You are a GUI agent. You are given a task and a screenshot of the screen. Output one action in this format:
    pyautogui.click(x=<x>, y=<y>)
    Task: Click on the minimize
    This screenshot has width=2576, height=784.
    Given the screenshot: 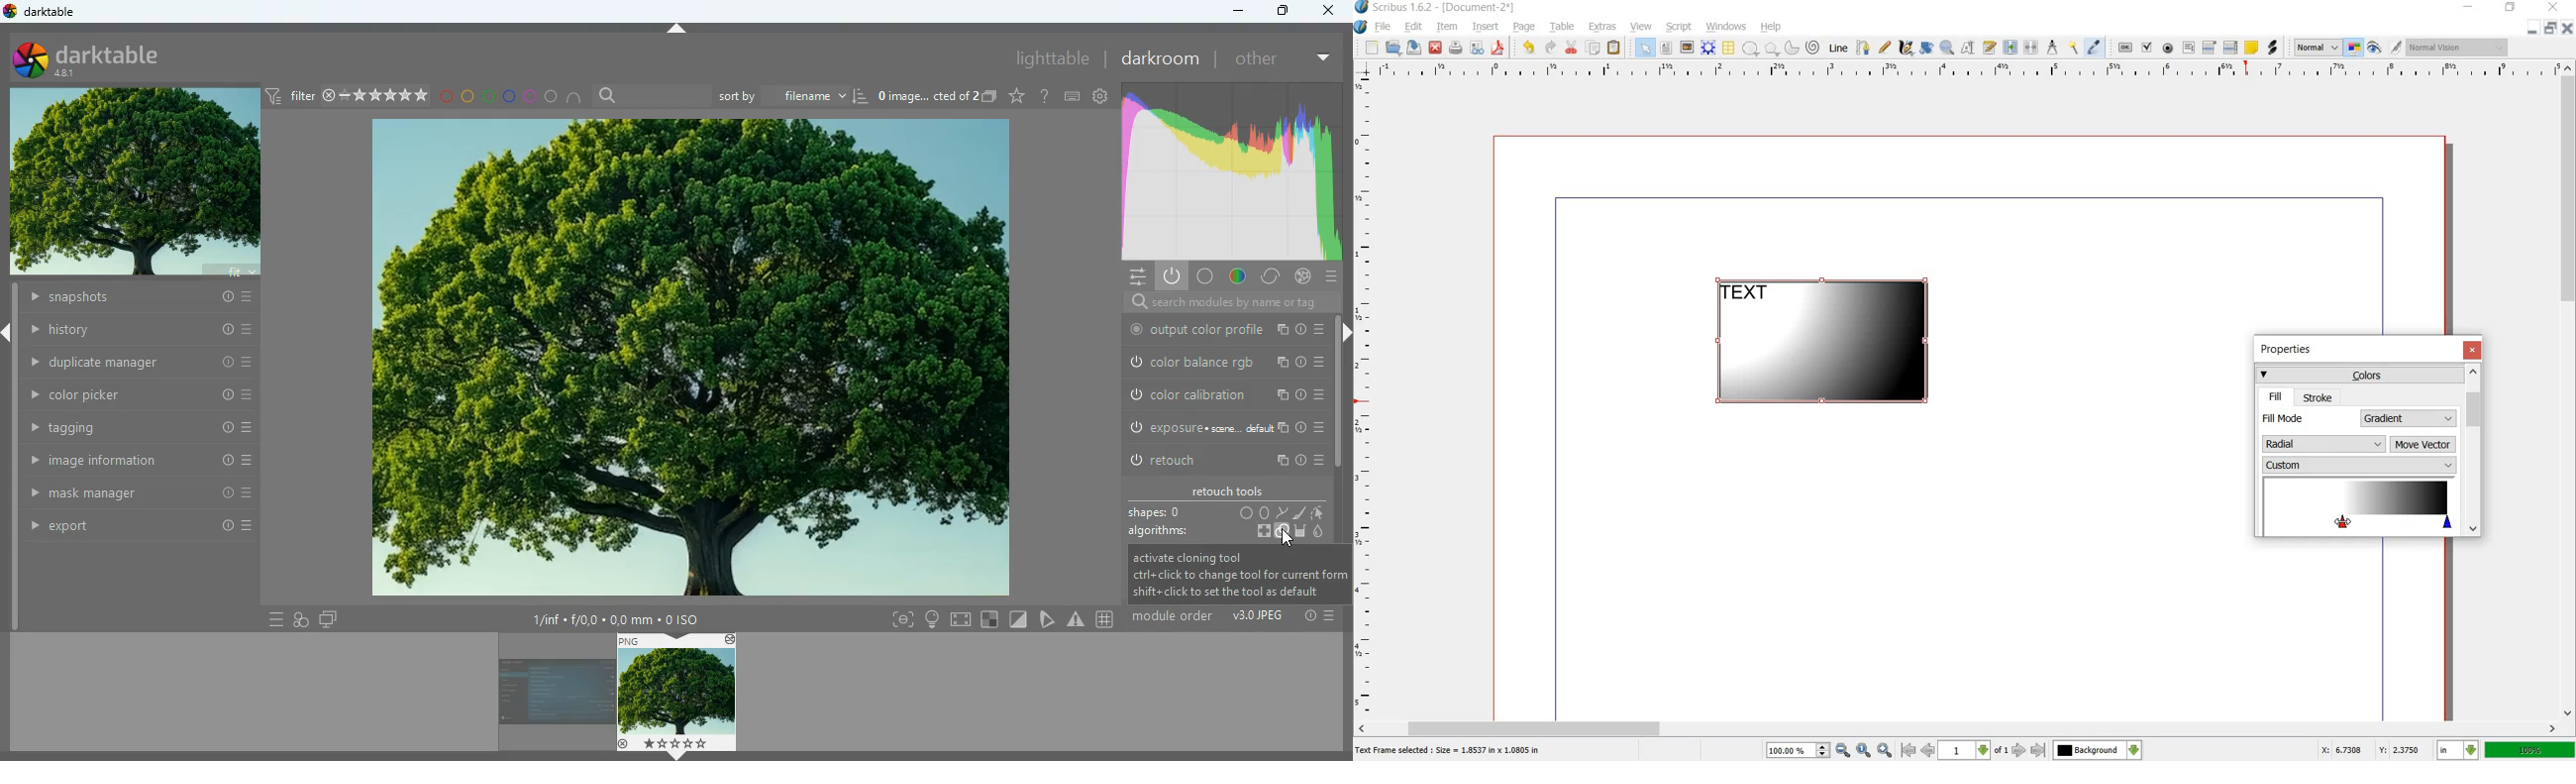 What is the action you would take?
    pyautogui.click(x=1235, y=13)
    